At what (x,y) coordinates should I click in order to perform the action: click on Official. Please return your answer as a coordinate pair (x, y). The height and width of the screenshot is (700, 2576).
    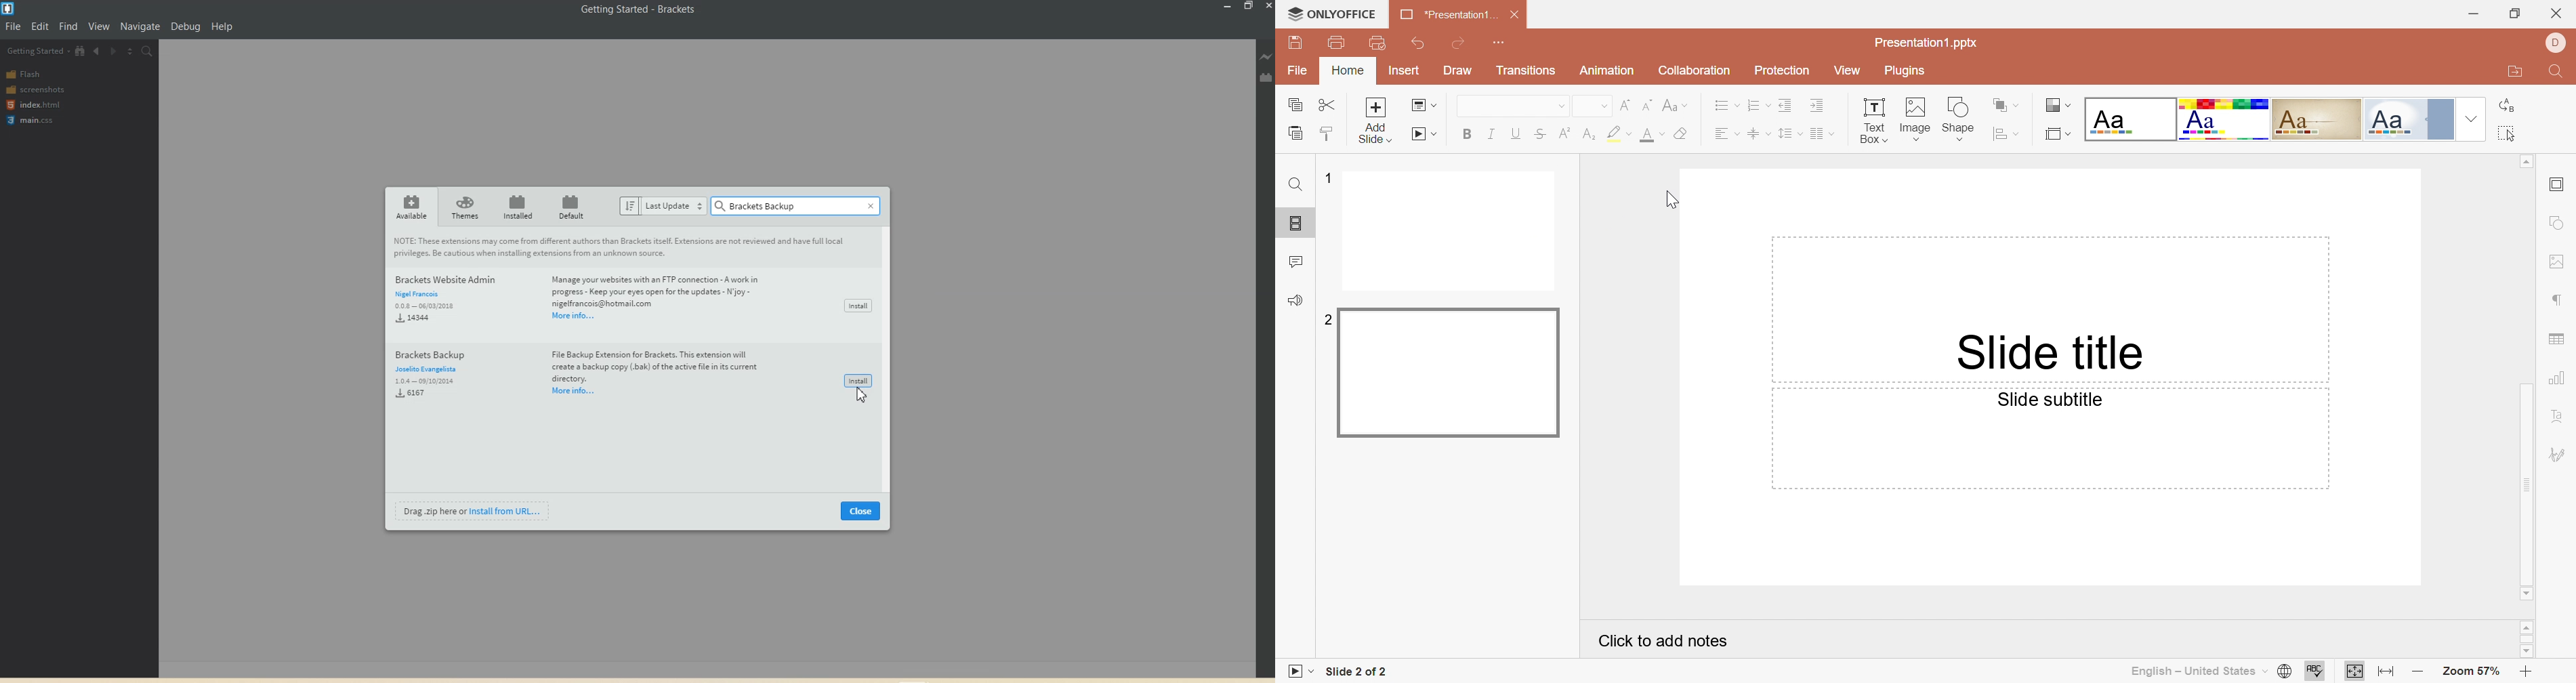
    Looking at the image, I should click on (2407, 119).